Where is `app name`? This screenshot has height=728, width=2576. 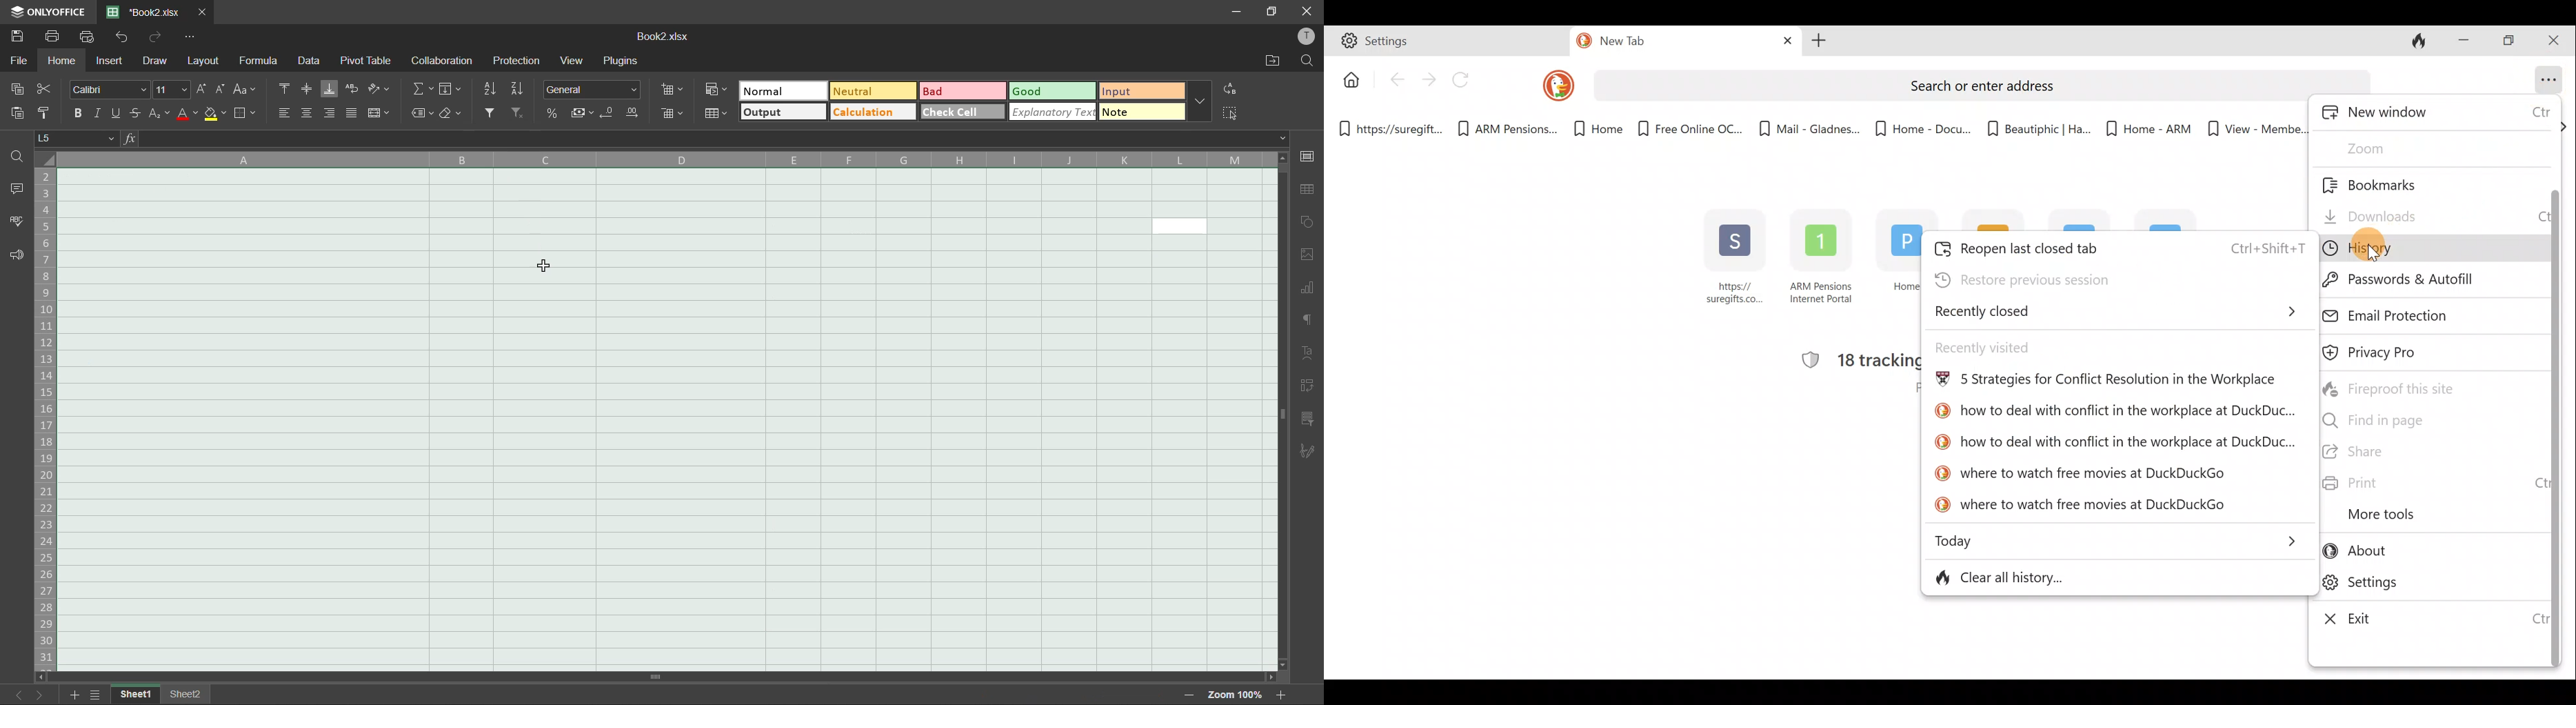 app name is located at coordinates (48, 10).